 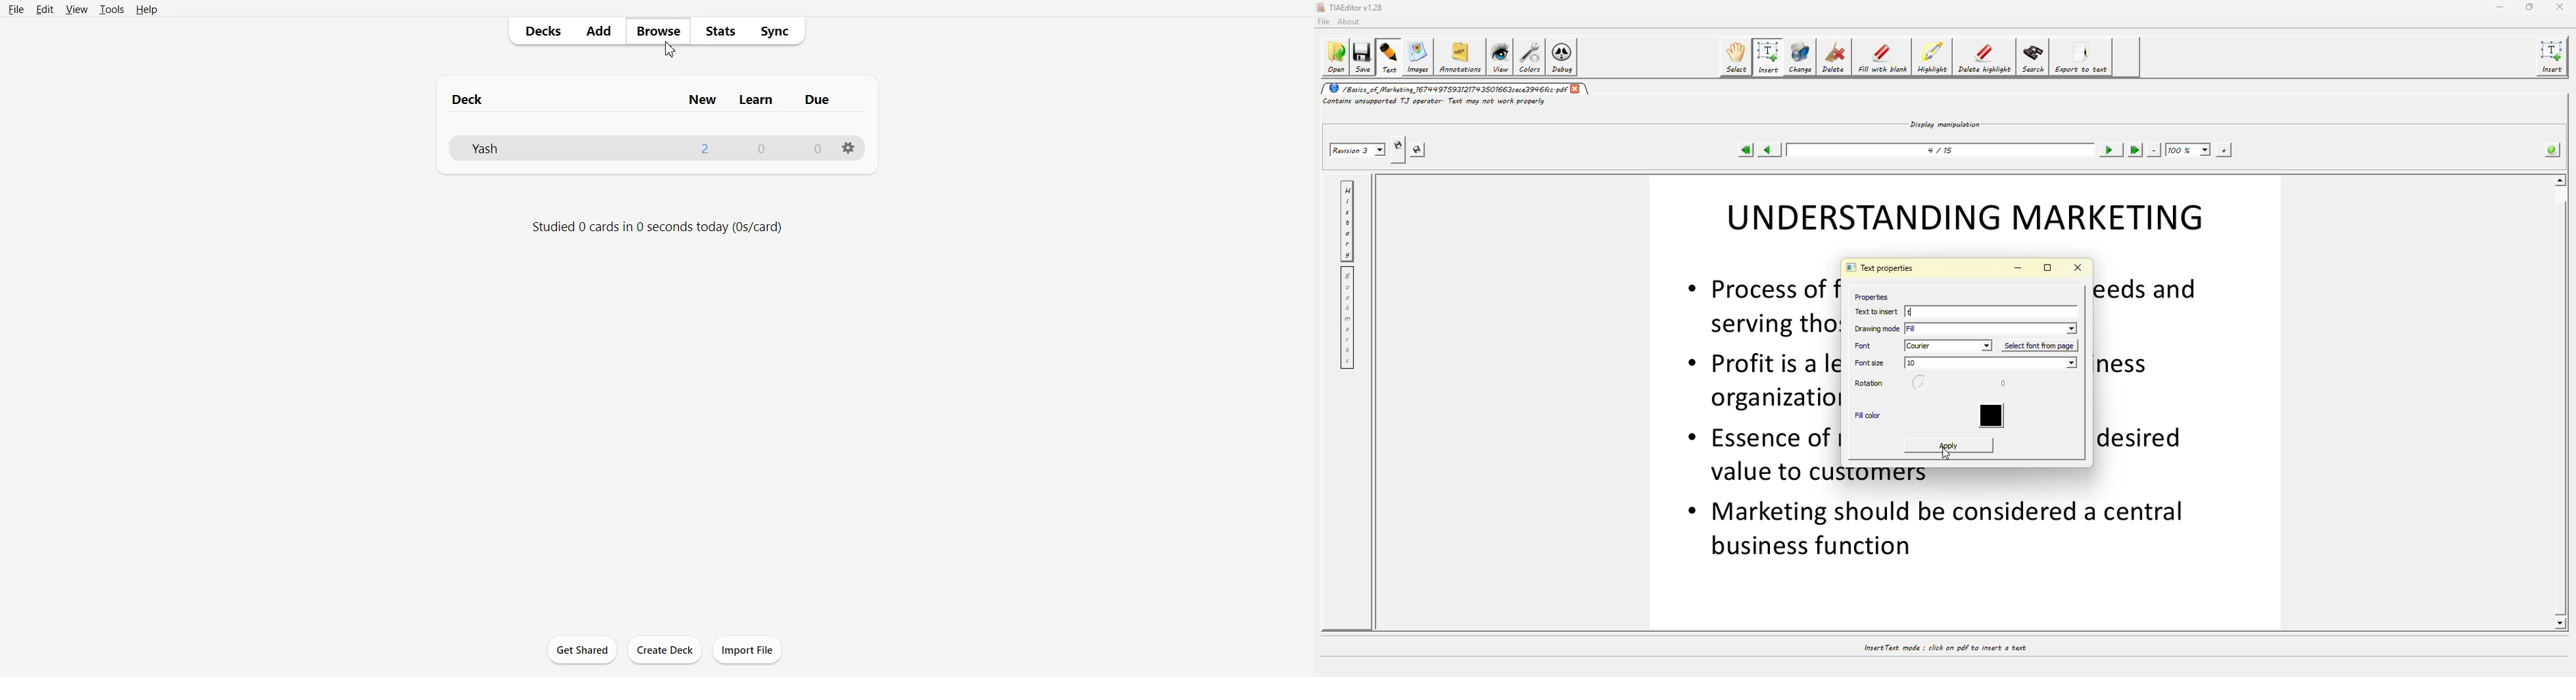 I want to click on export to text, so click(x=2084, y=58).